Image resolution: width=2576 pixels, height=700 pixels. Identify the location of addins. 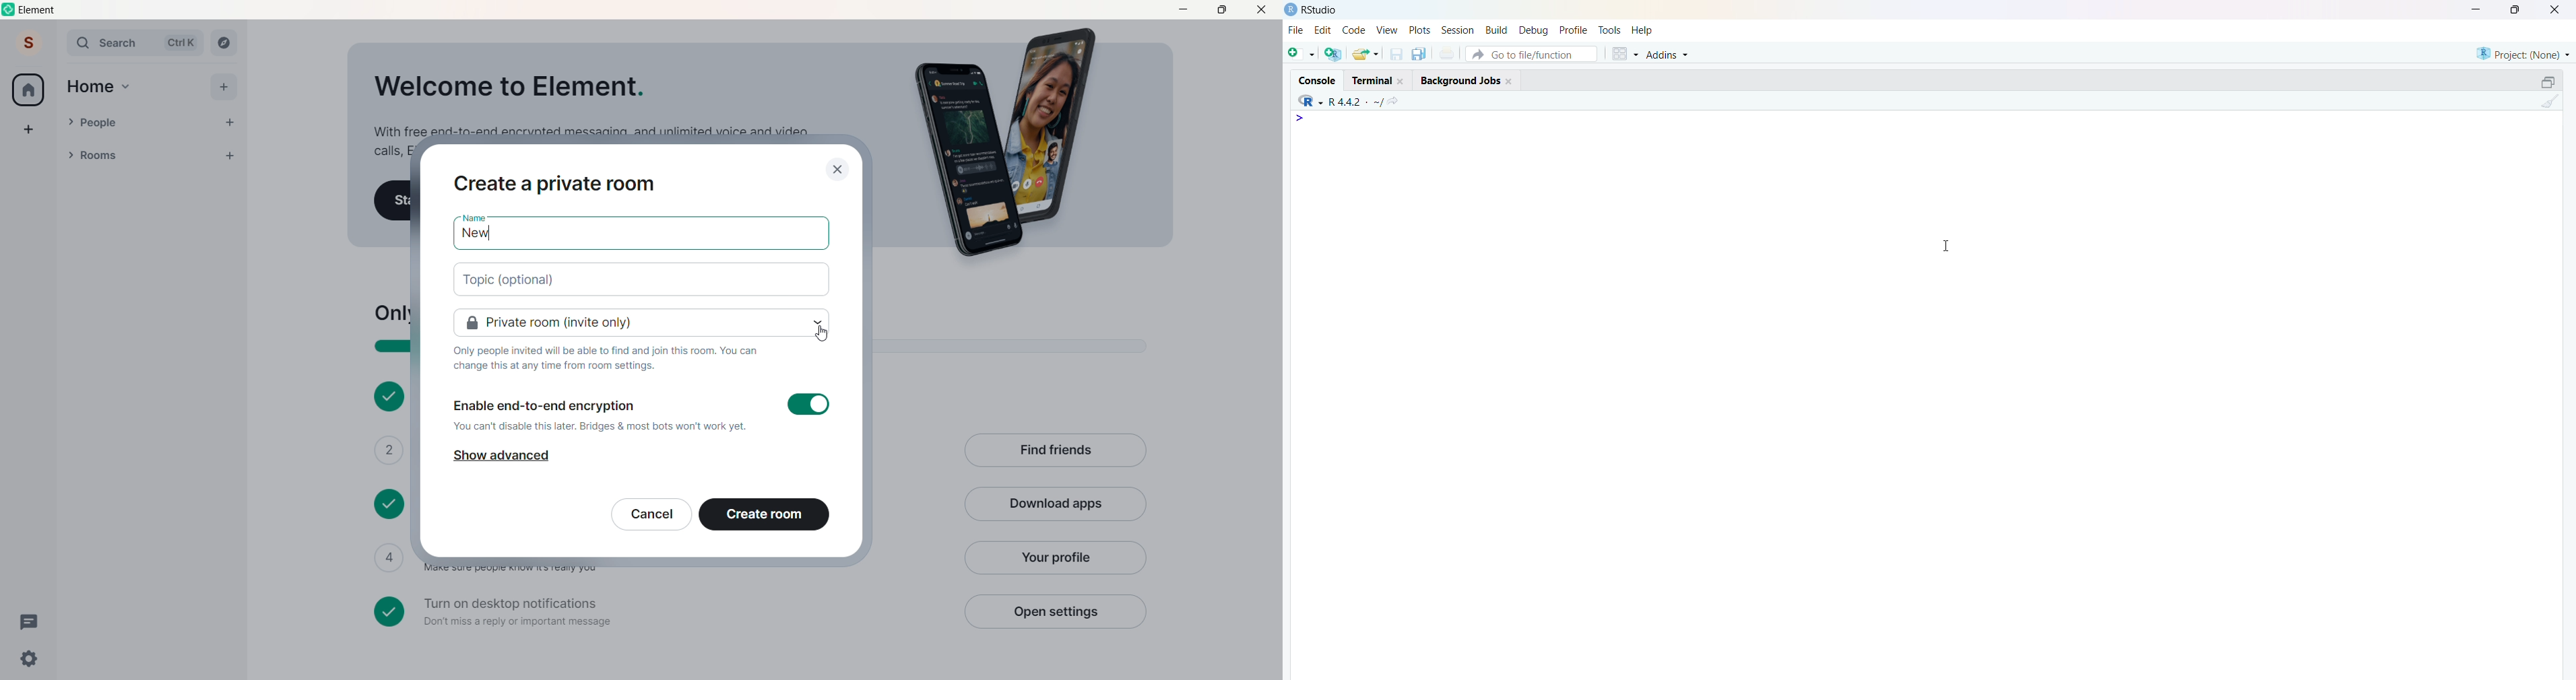
(1669, 55).